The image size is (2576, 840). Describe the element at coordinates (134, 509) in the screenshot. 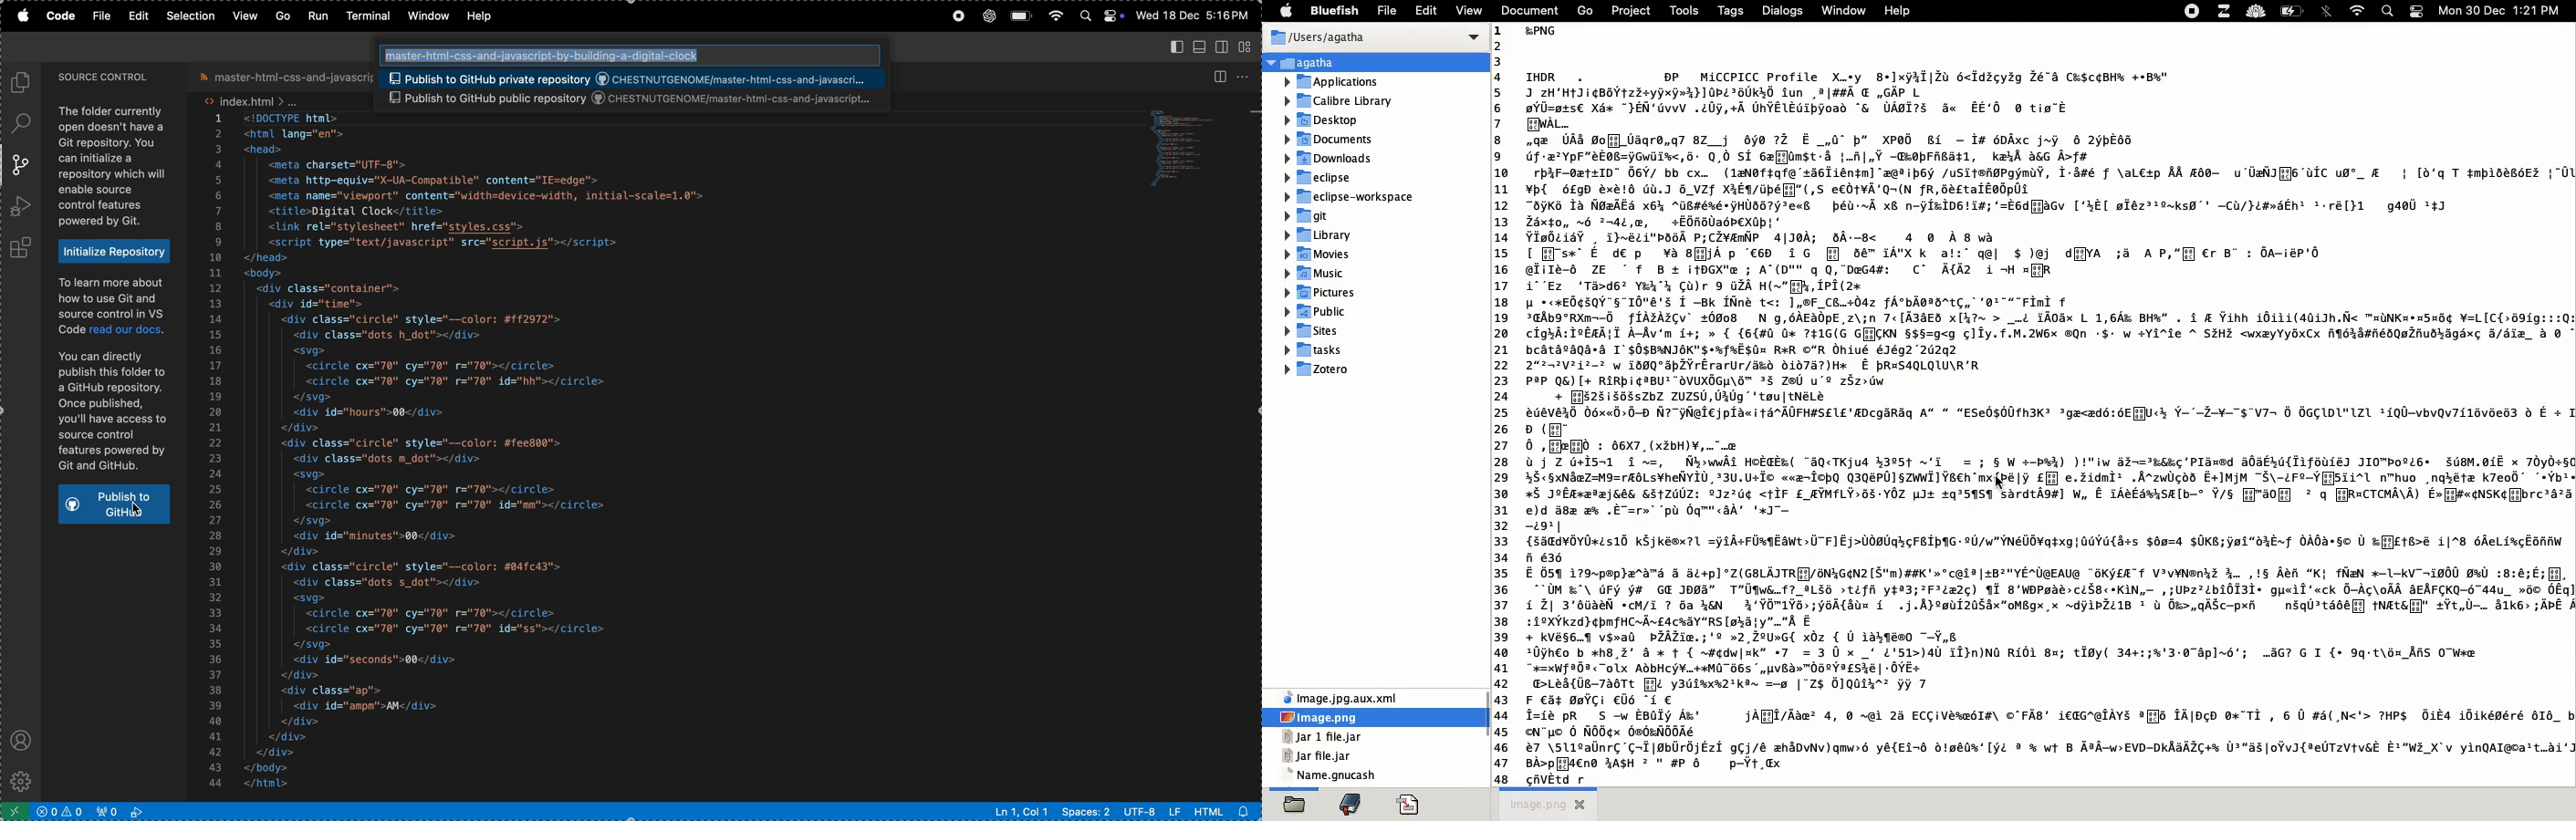

I see `Cursor` at that location.